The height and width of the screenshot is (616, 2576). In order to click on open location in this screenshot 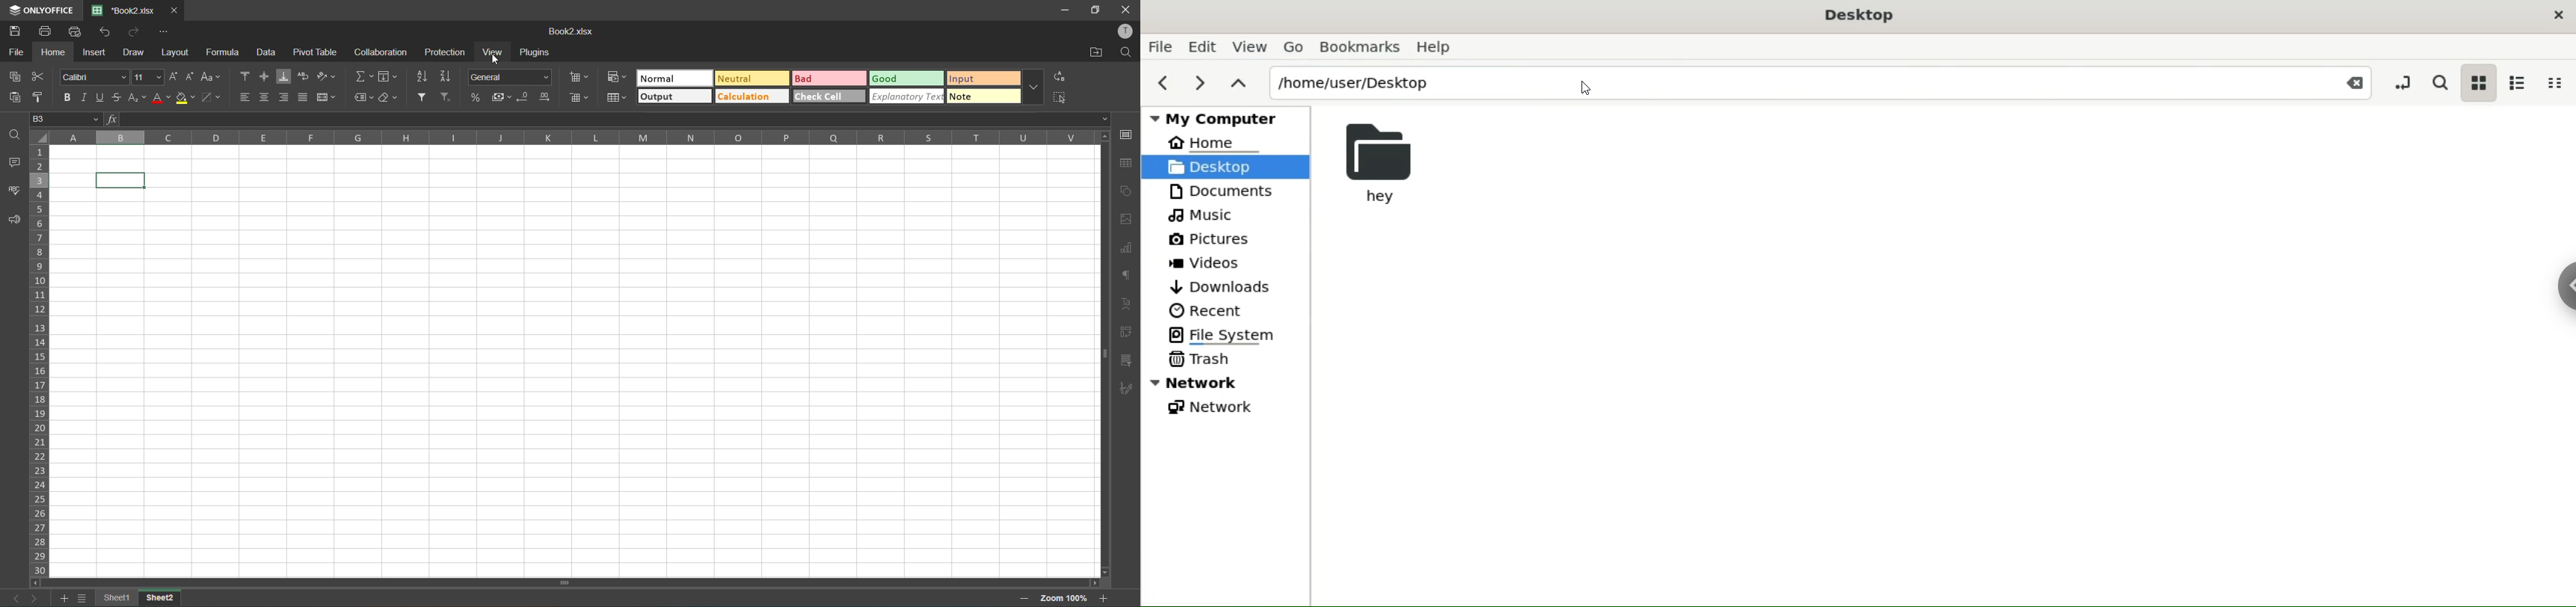, I will do `click(1097, 52)`.